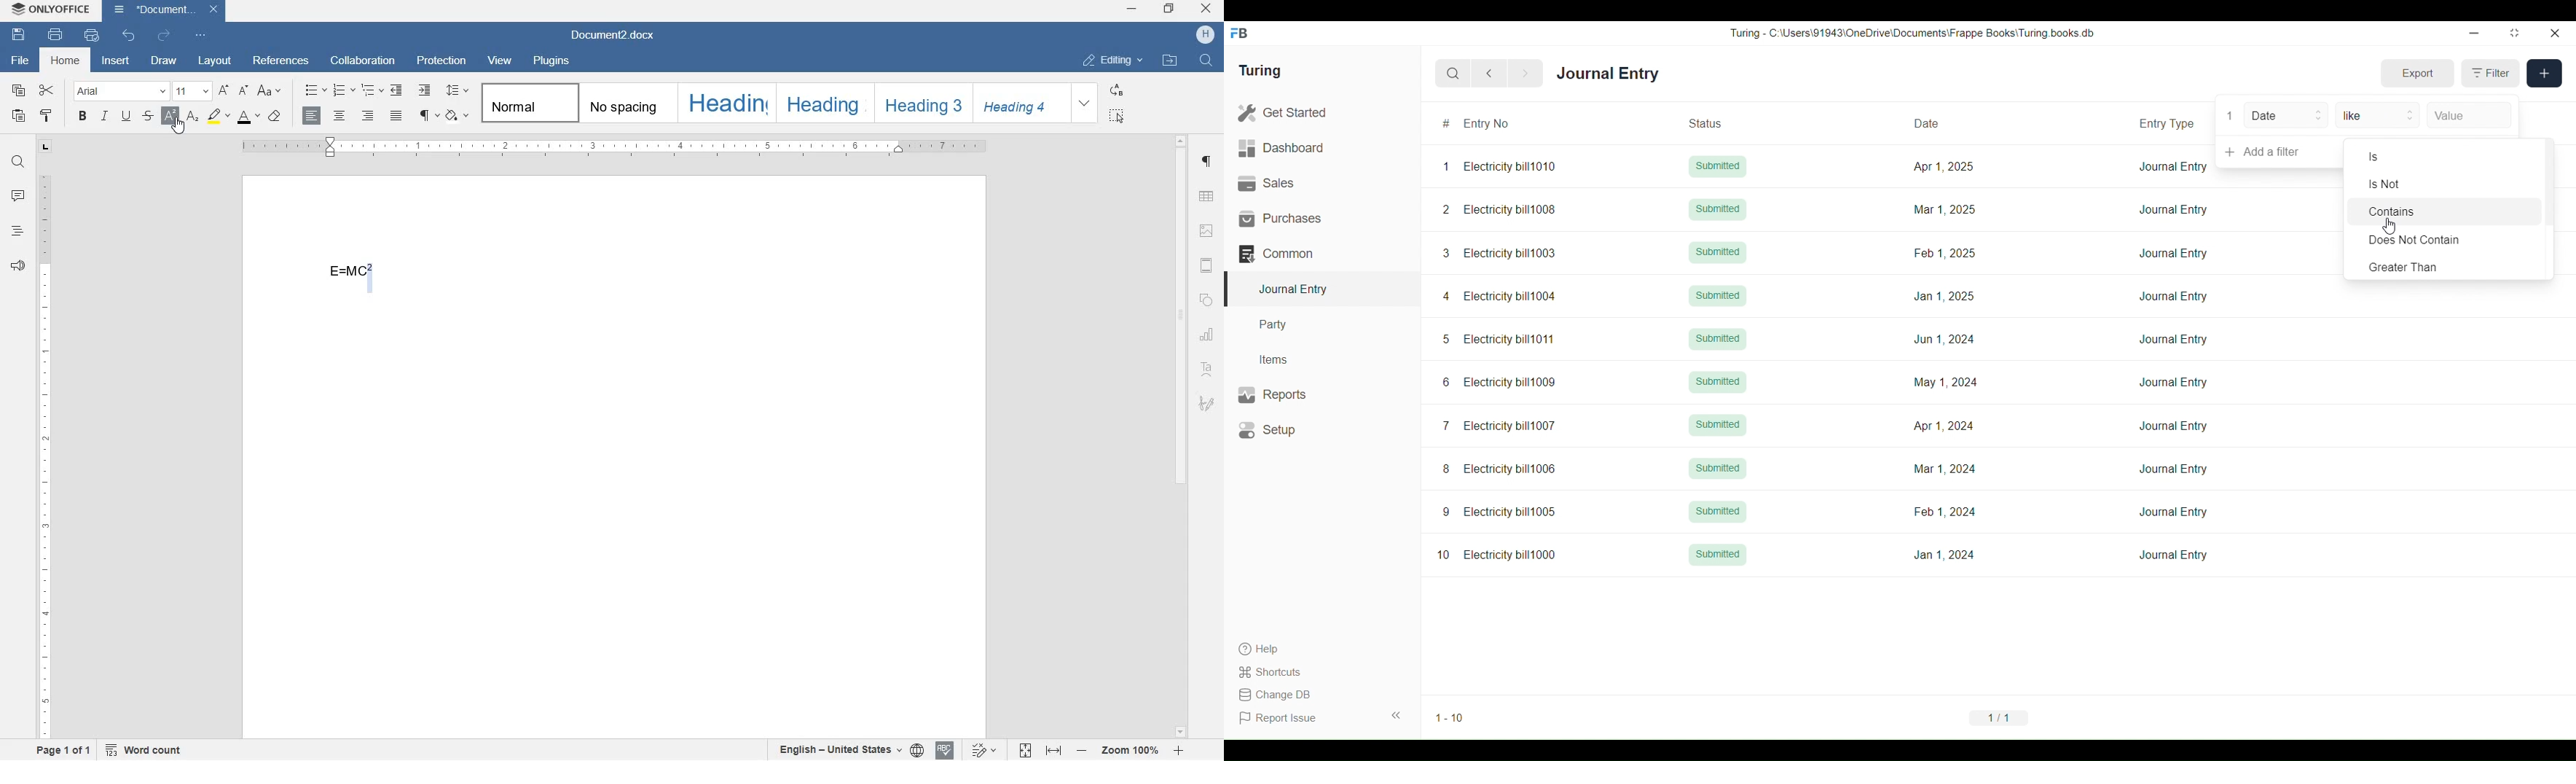  Describe the element at coordinates (2555, 33) in the screenshot. I see `Close` at that location.